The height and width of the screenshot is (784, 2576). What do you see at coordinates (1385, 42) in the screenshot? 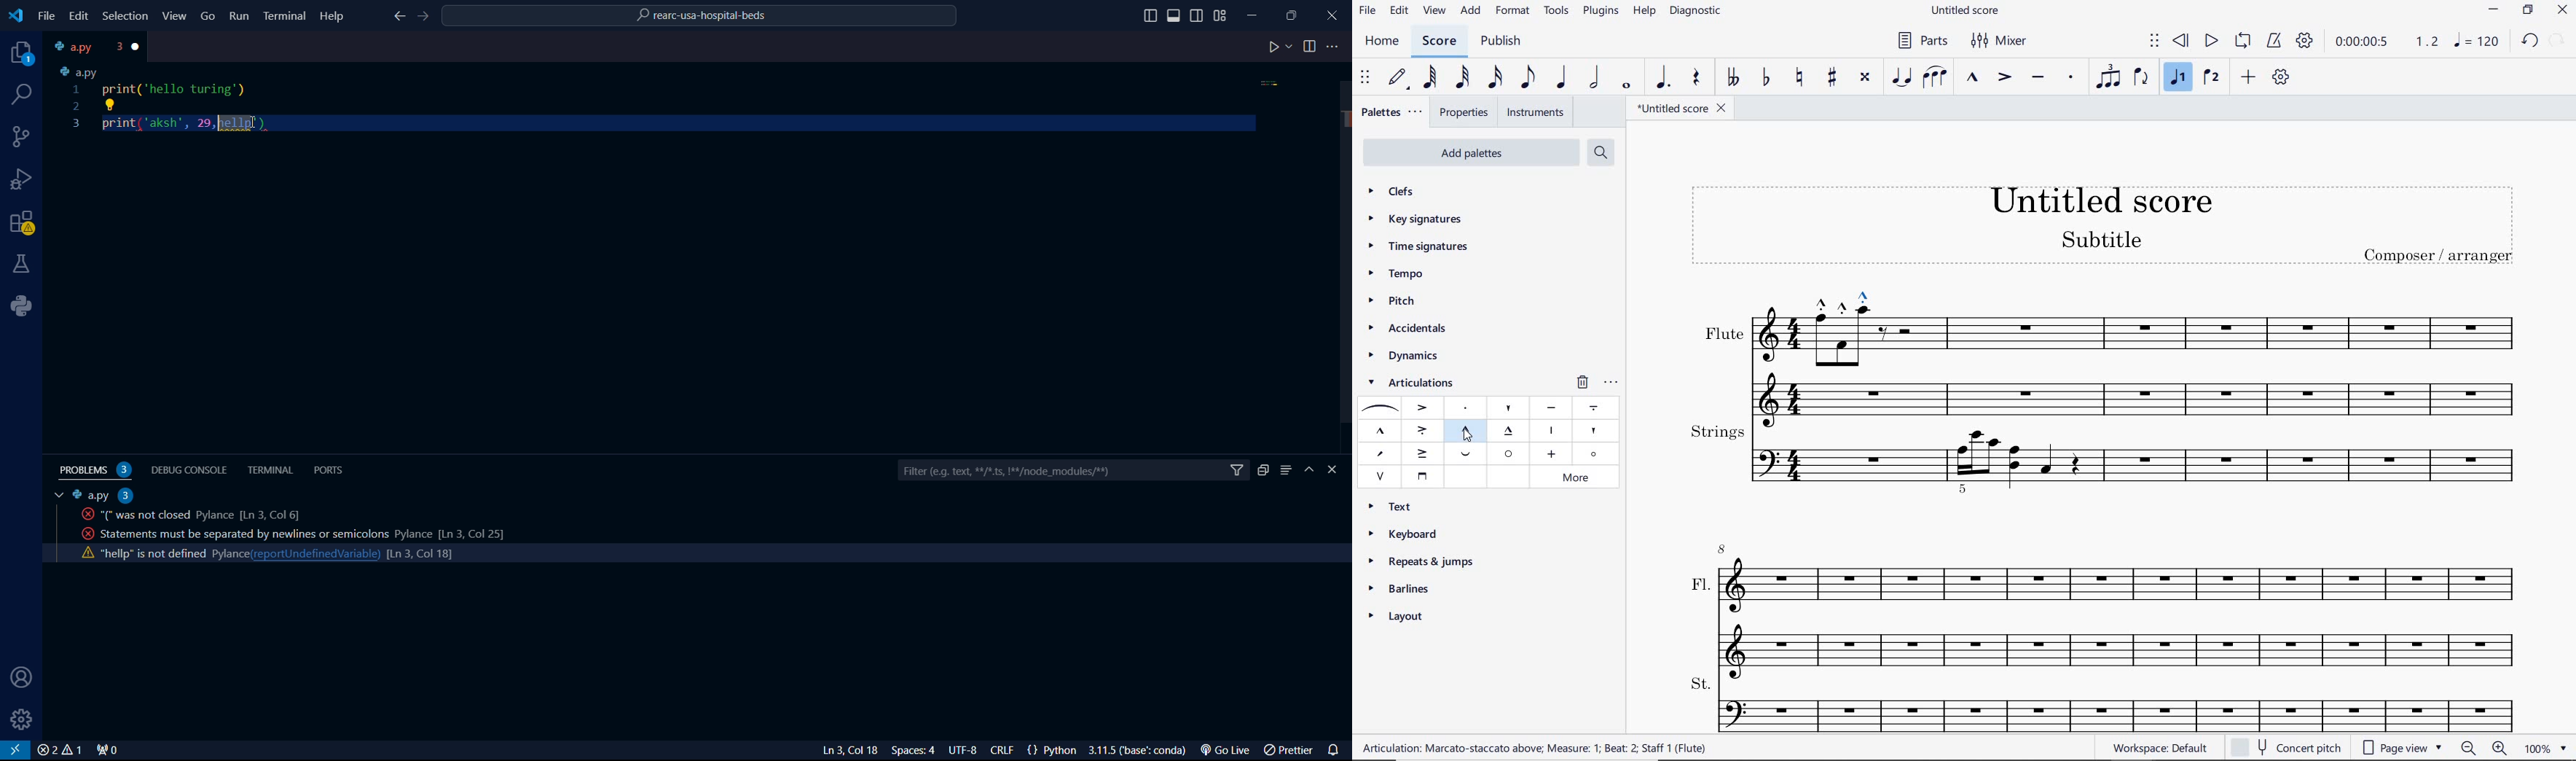
I see `home` at bounding box center [1385, 42].